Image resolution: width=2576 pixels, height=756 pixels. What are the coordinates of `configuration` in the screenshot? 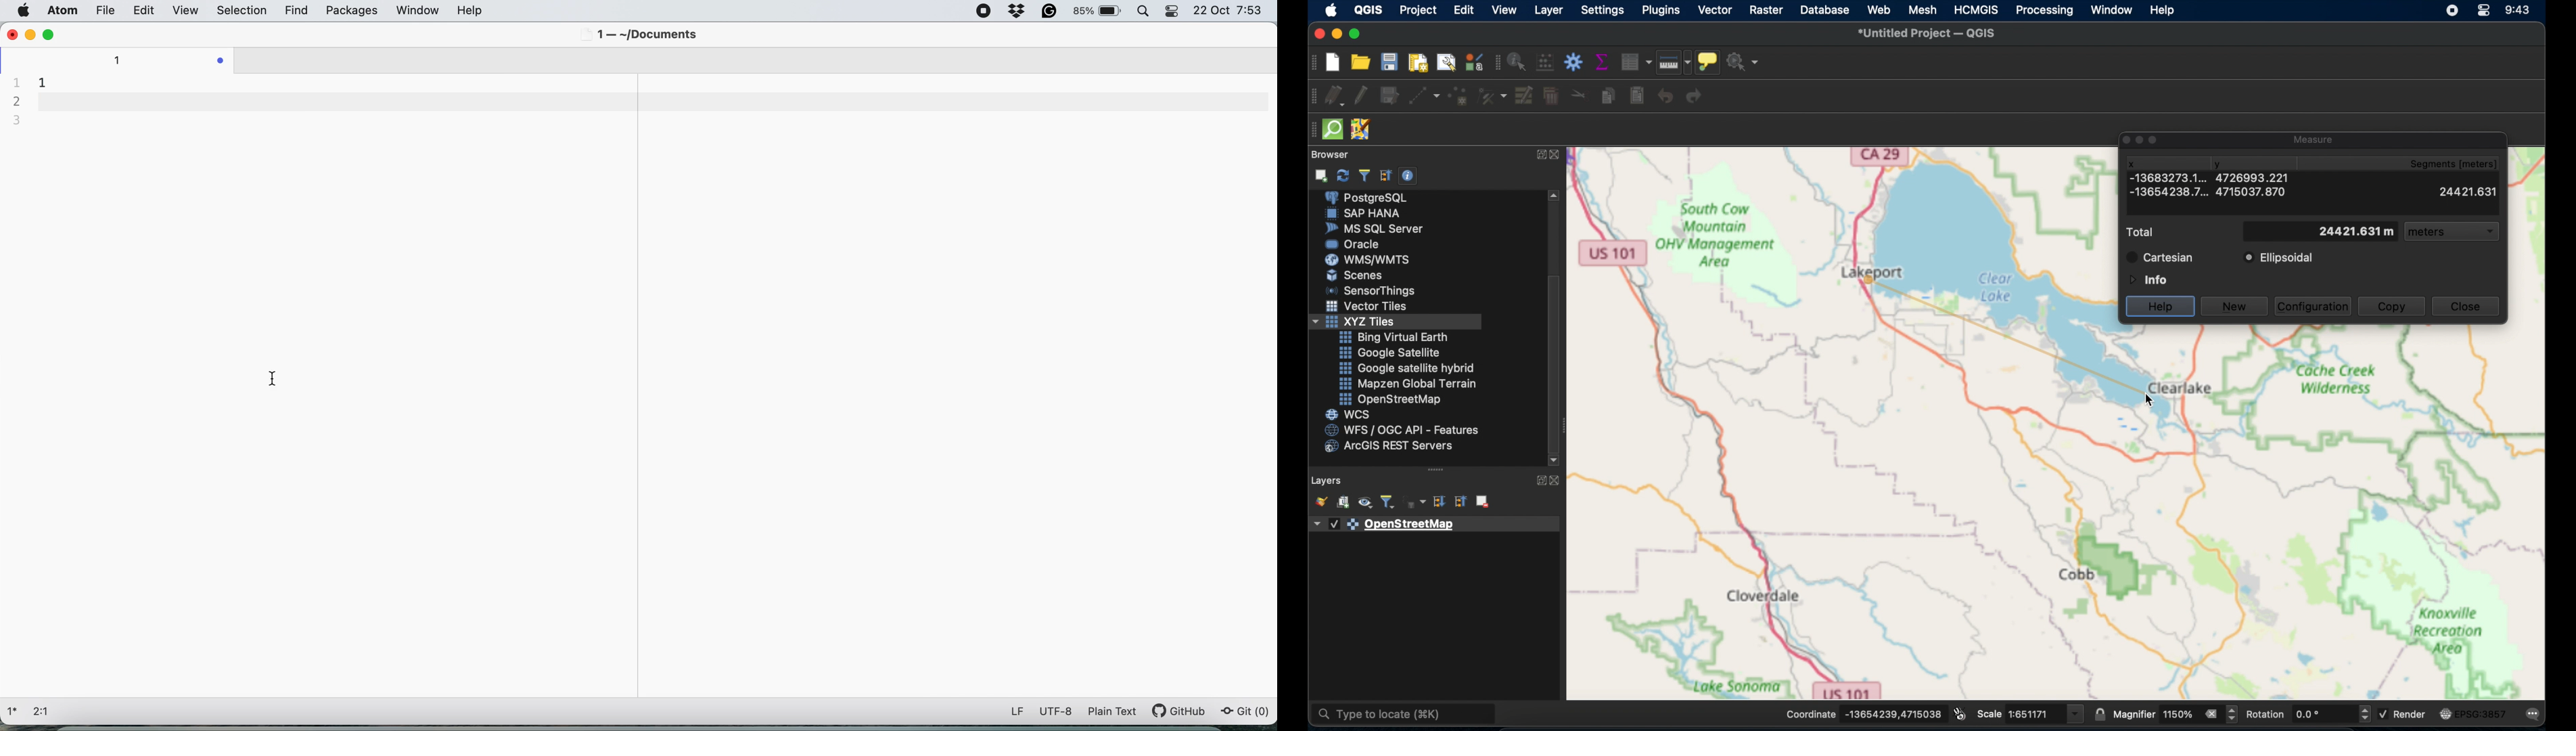 It's located at (2314, 305).